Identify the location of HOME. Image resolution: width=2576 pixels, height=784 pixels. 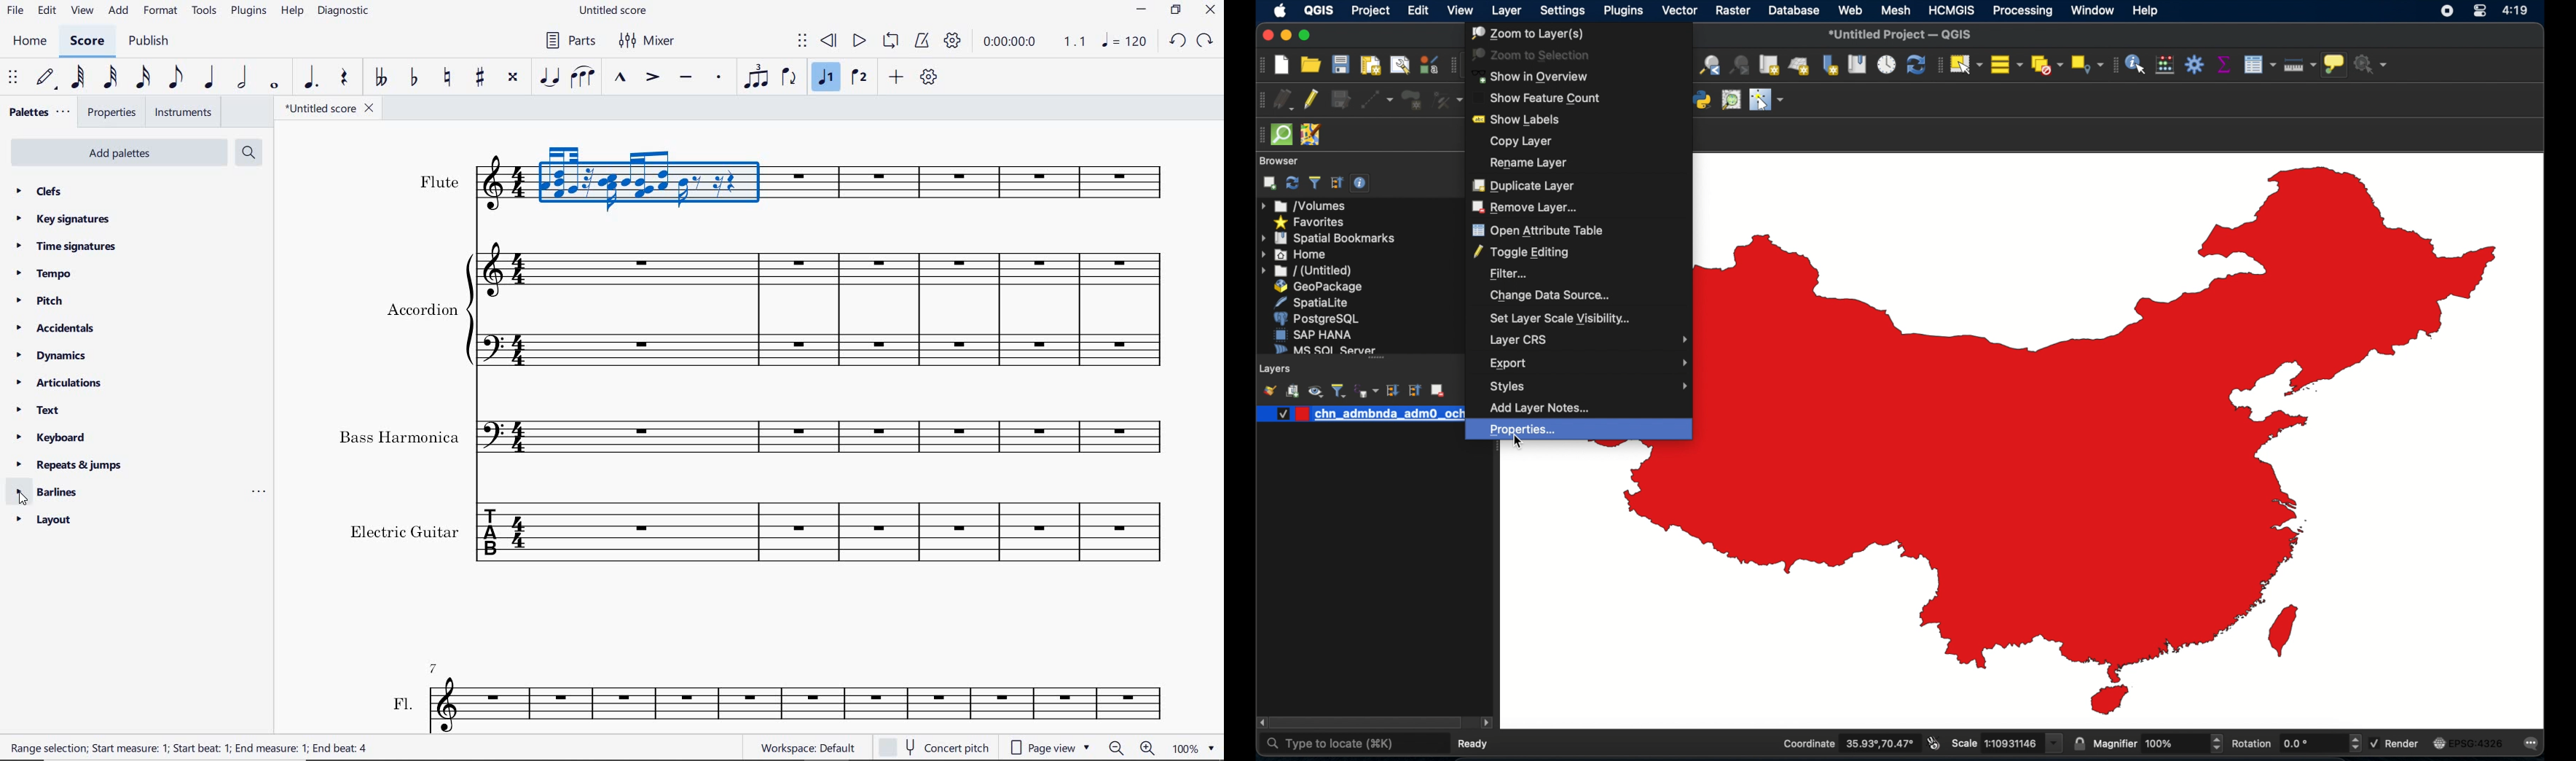
(31, 43).